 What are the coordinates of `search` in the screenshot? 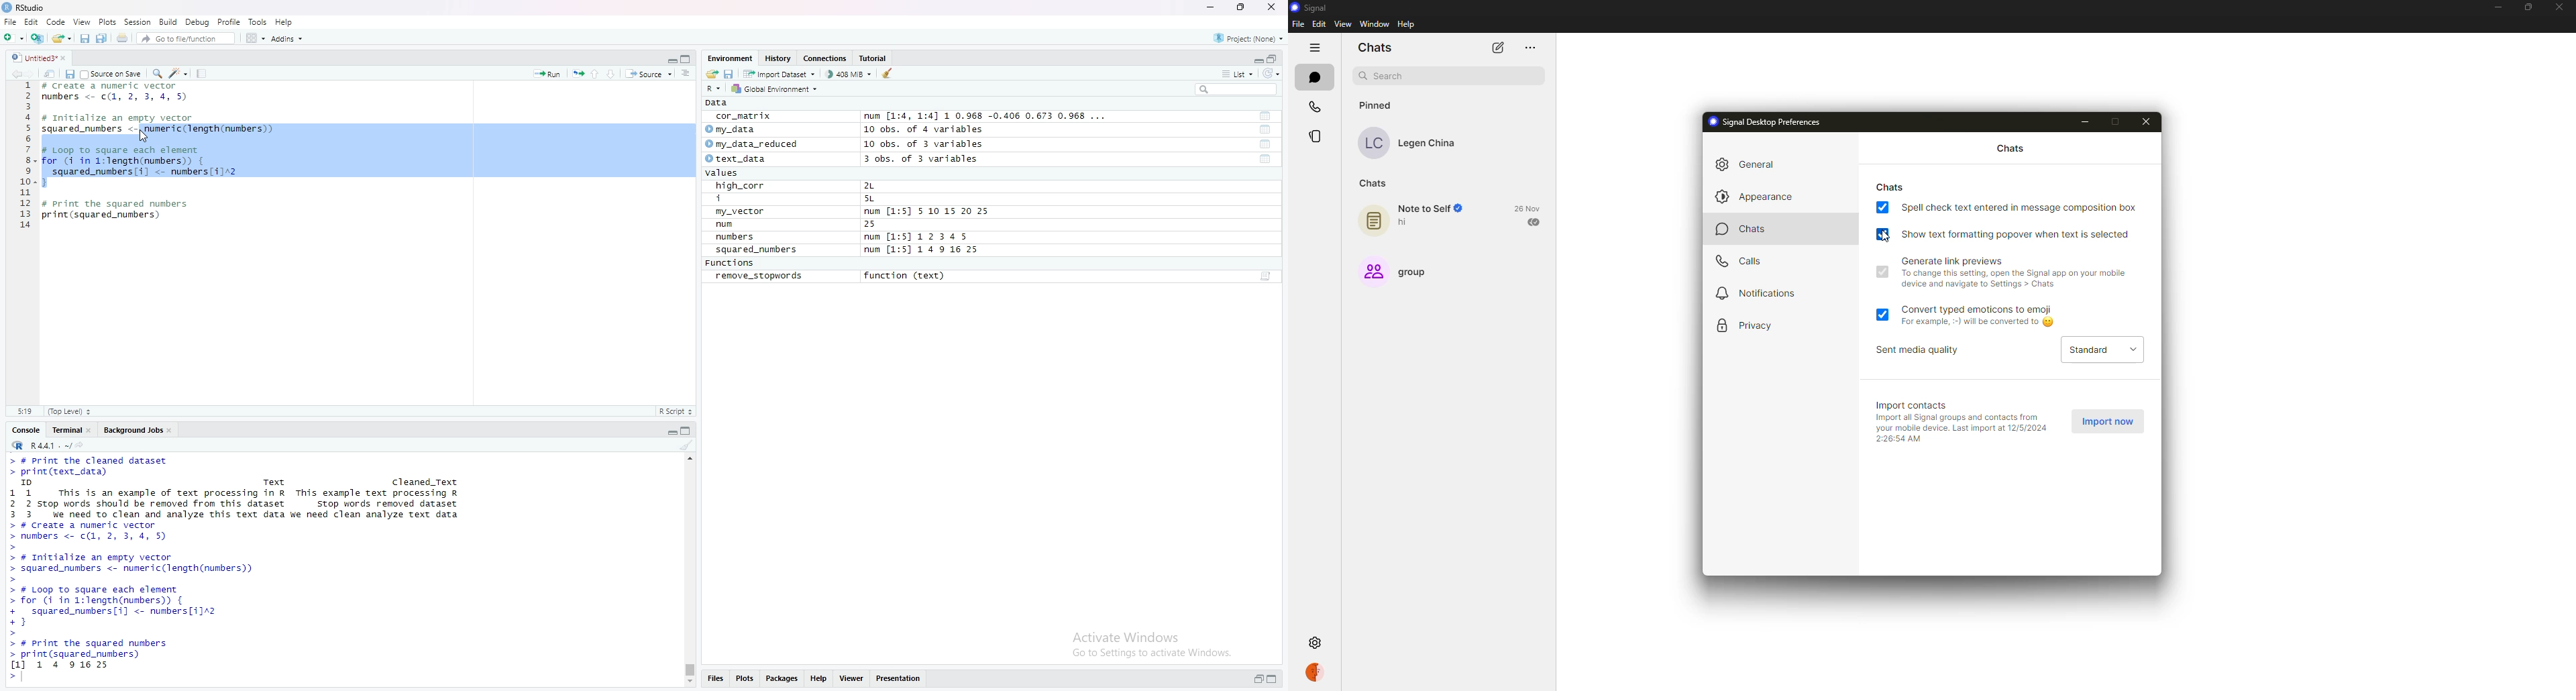 It's located at (1448, 77).